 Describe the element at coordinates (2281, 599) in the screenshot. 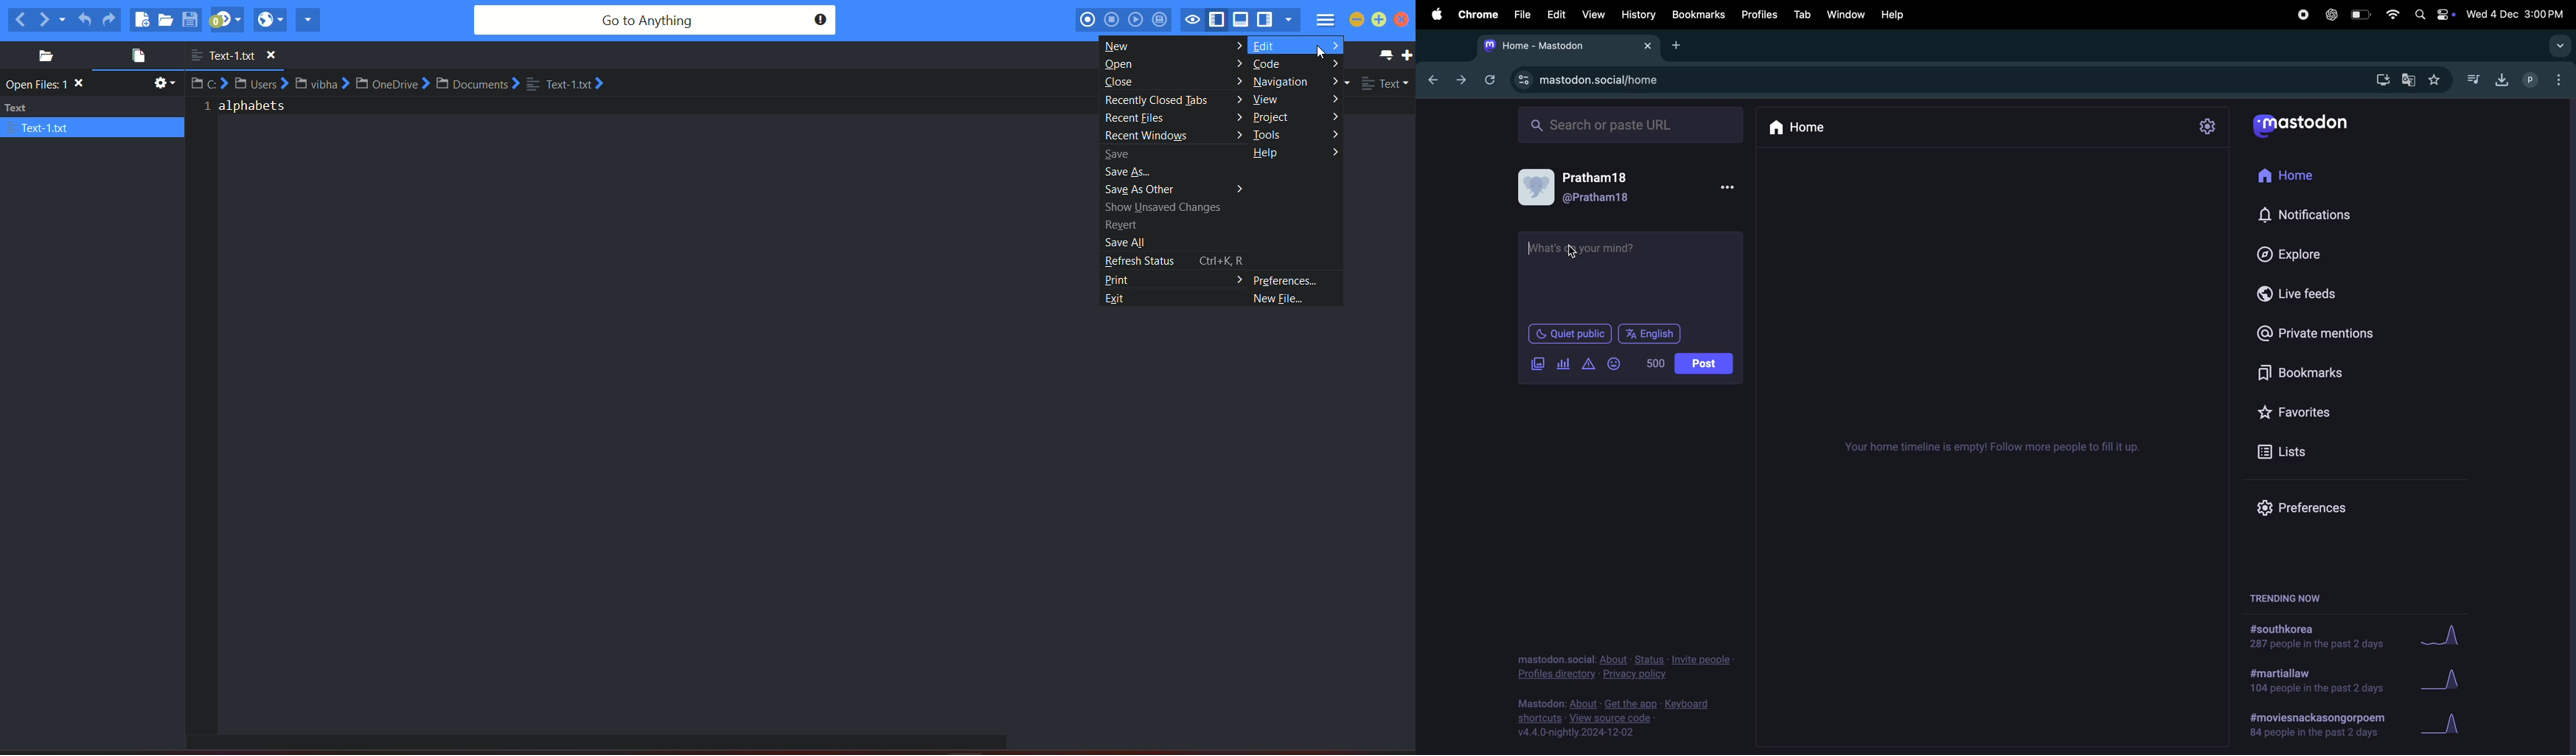

I see `trending now` at that location.